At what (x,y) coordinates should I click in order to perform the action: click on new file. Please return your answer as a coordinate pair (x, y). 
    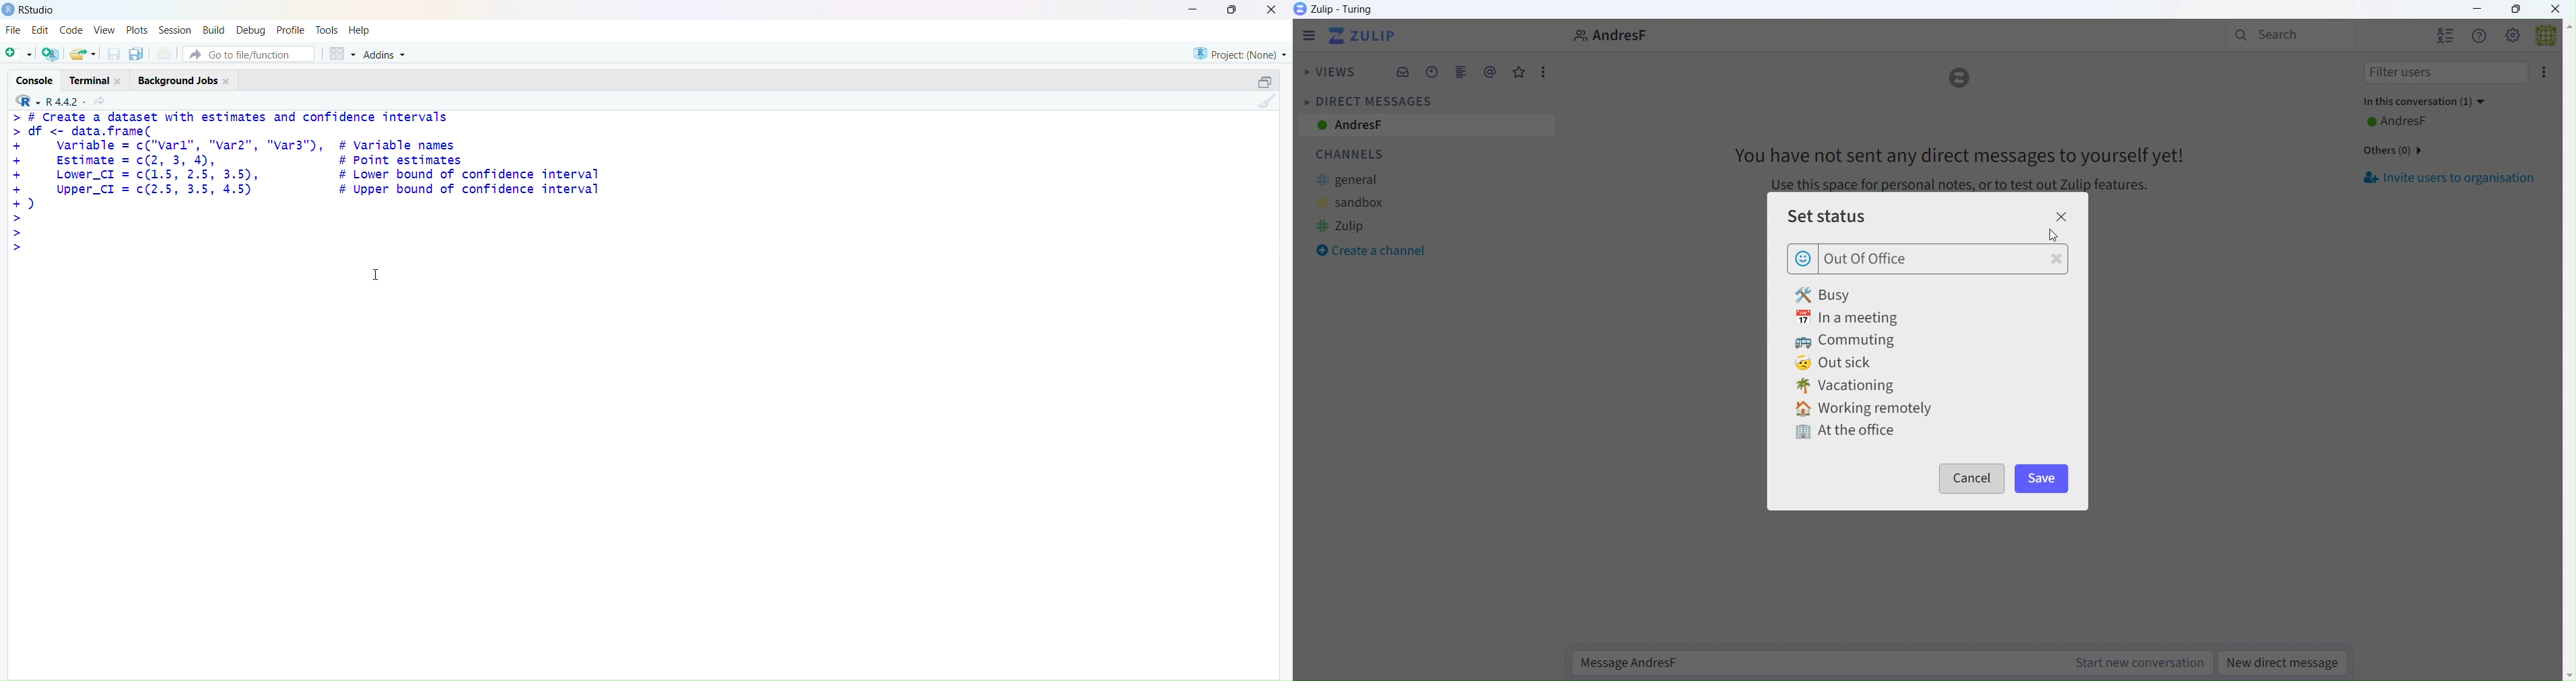
    Looking at the image, I should click on (19, 52).